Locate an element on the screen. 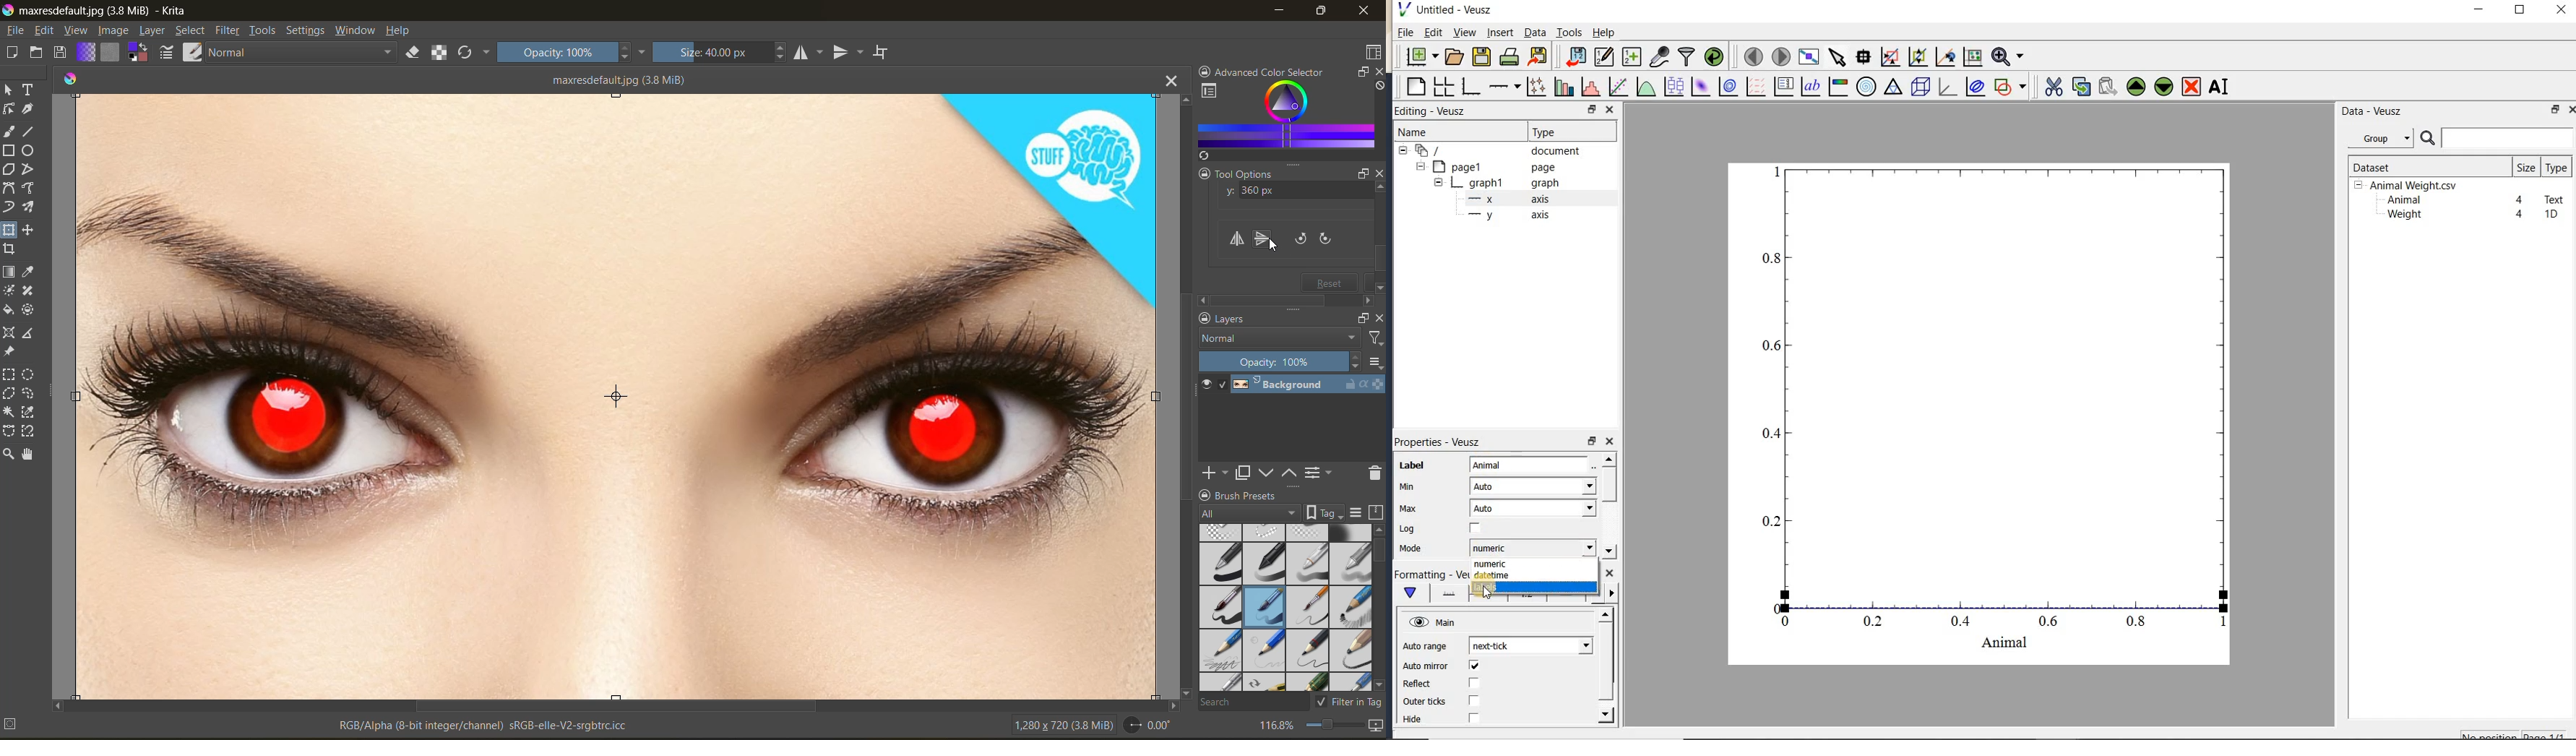  reset is located at coordinates (1335, 287).